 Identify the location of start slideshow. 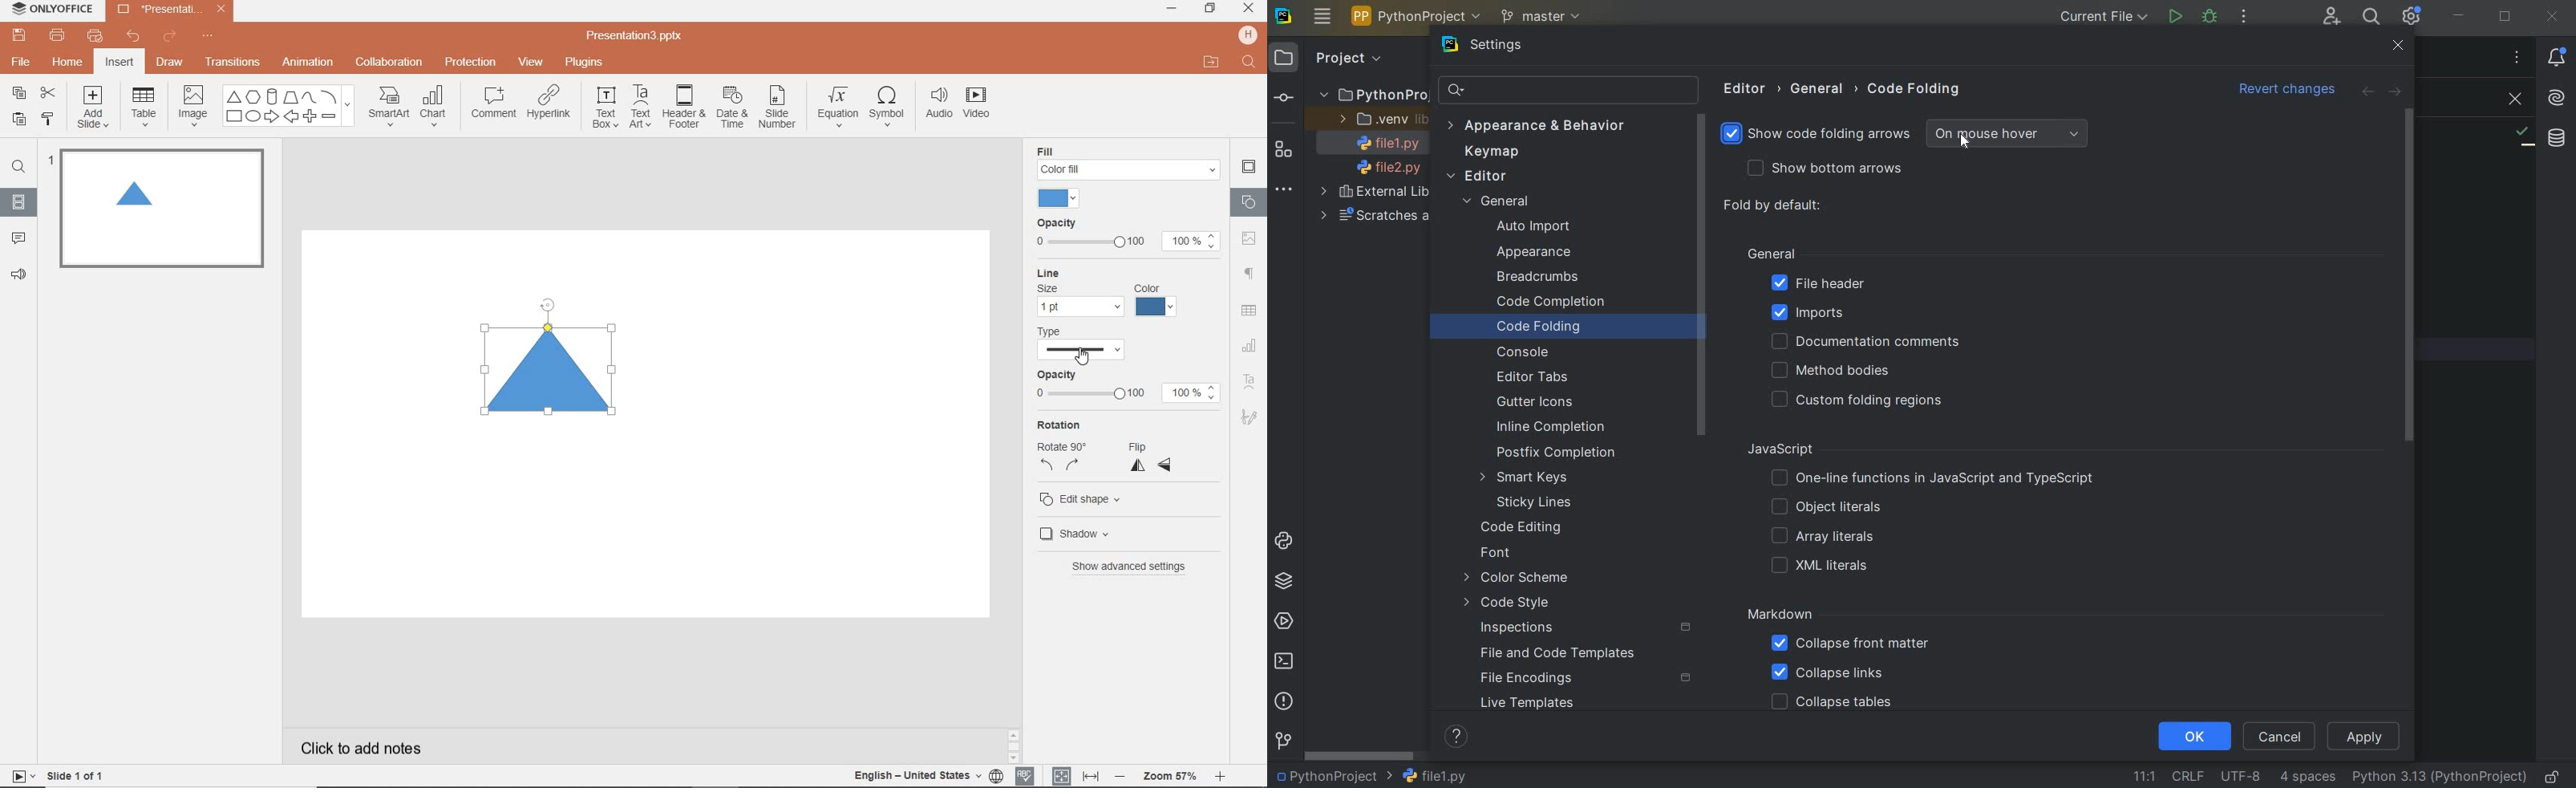
(18, 778).